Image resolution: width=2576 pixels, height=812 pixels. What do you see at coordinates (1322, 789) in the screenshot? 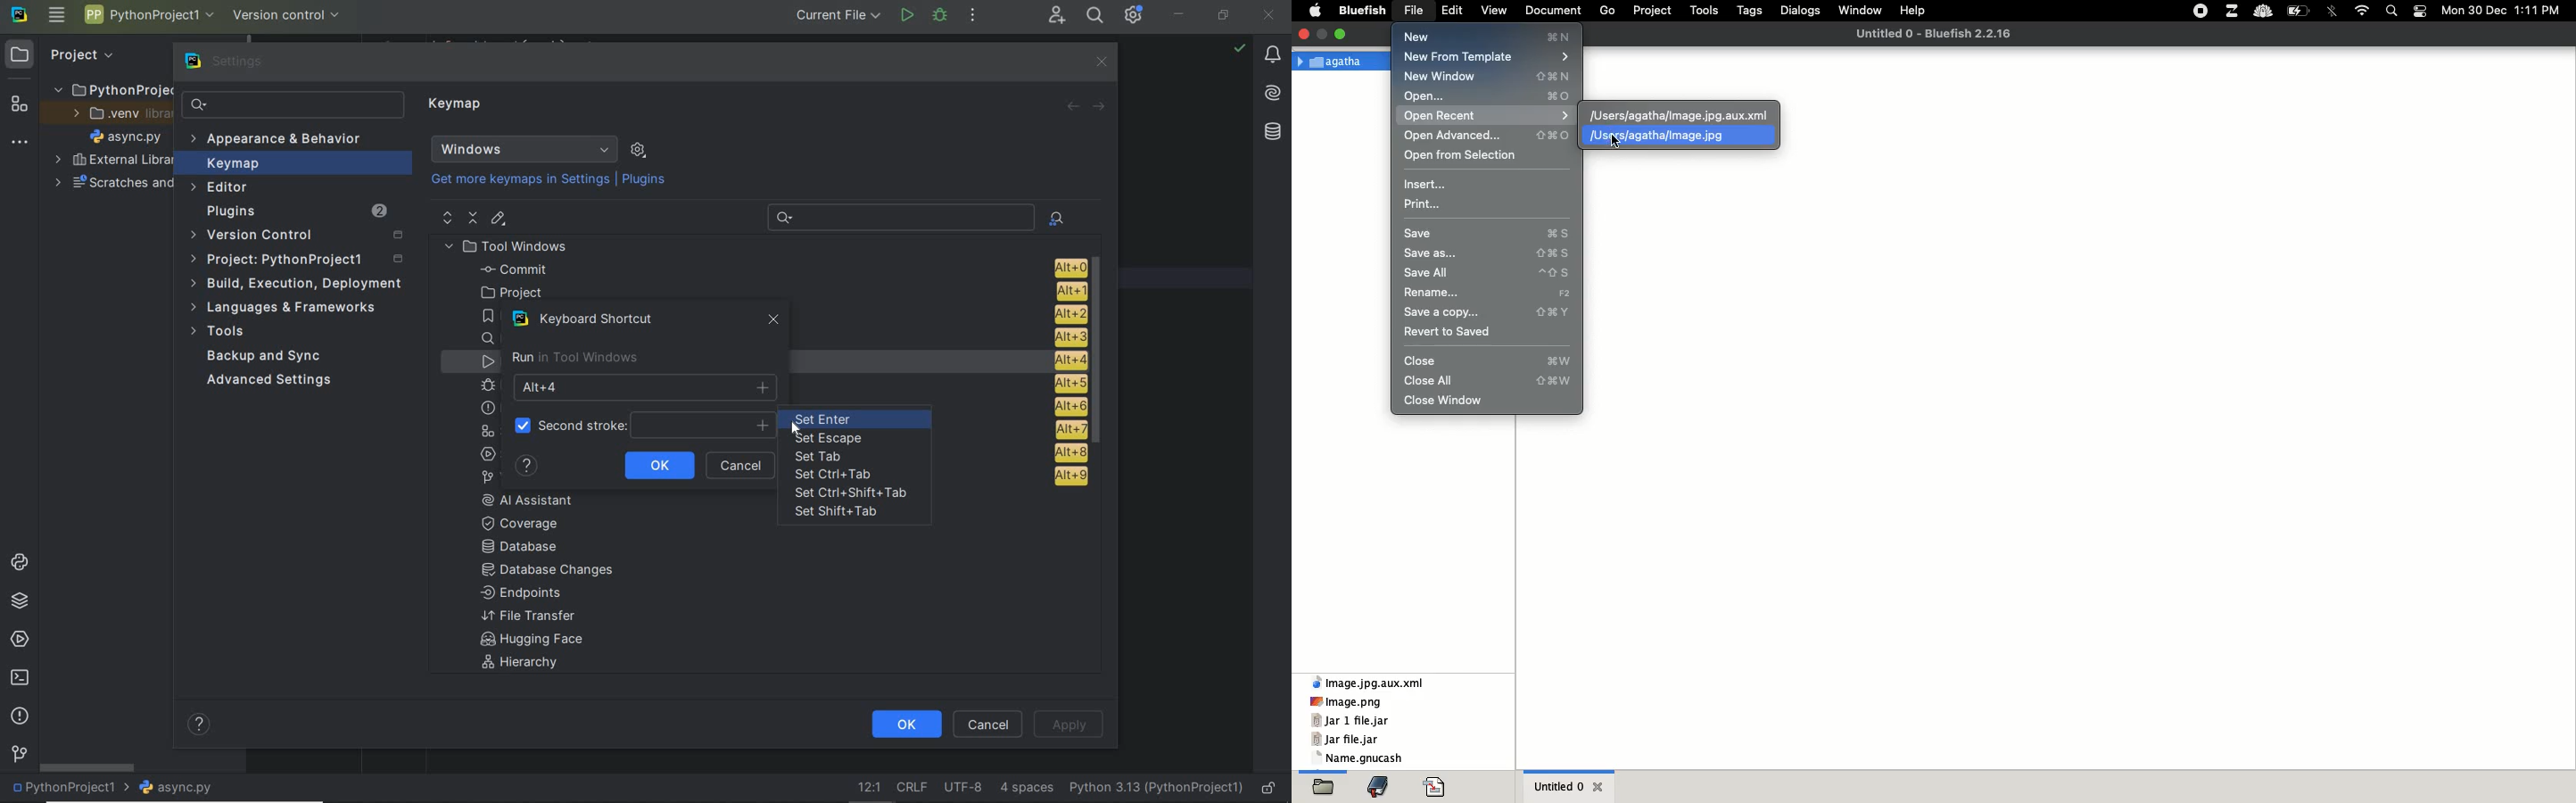
I see `folder` at bounding box center [1322, 789].